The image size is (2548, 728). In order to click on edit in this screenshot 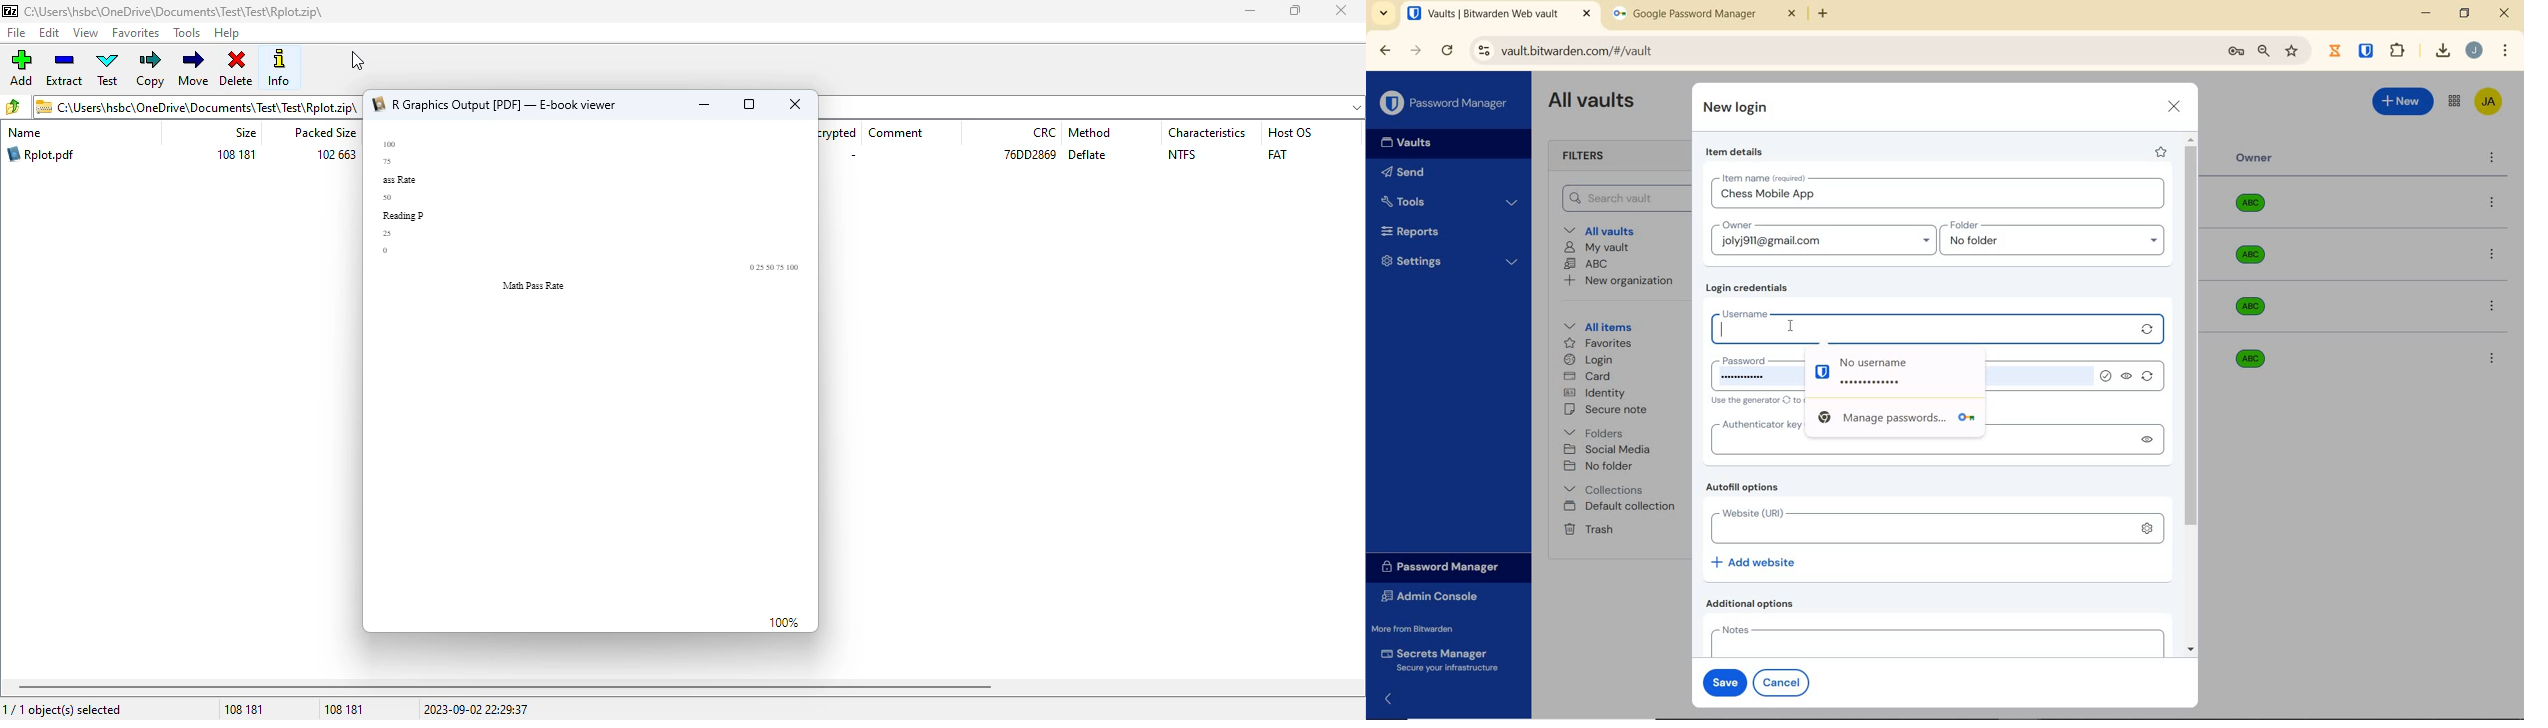, I will do `click(50, 33)`.